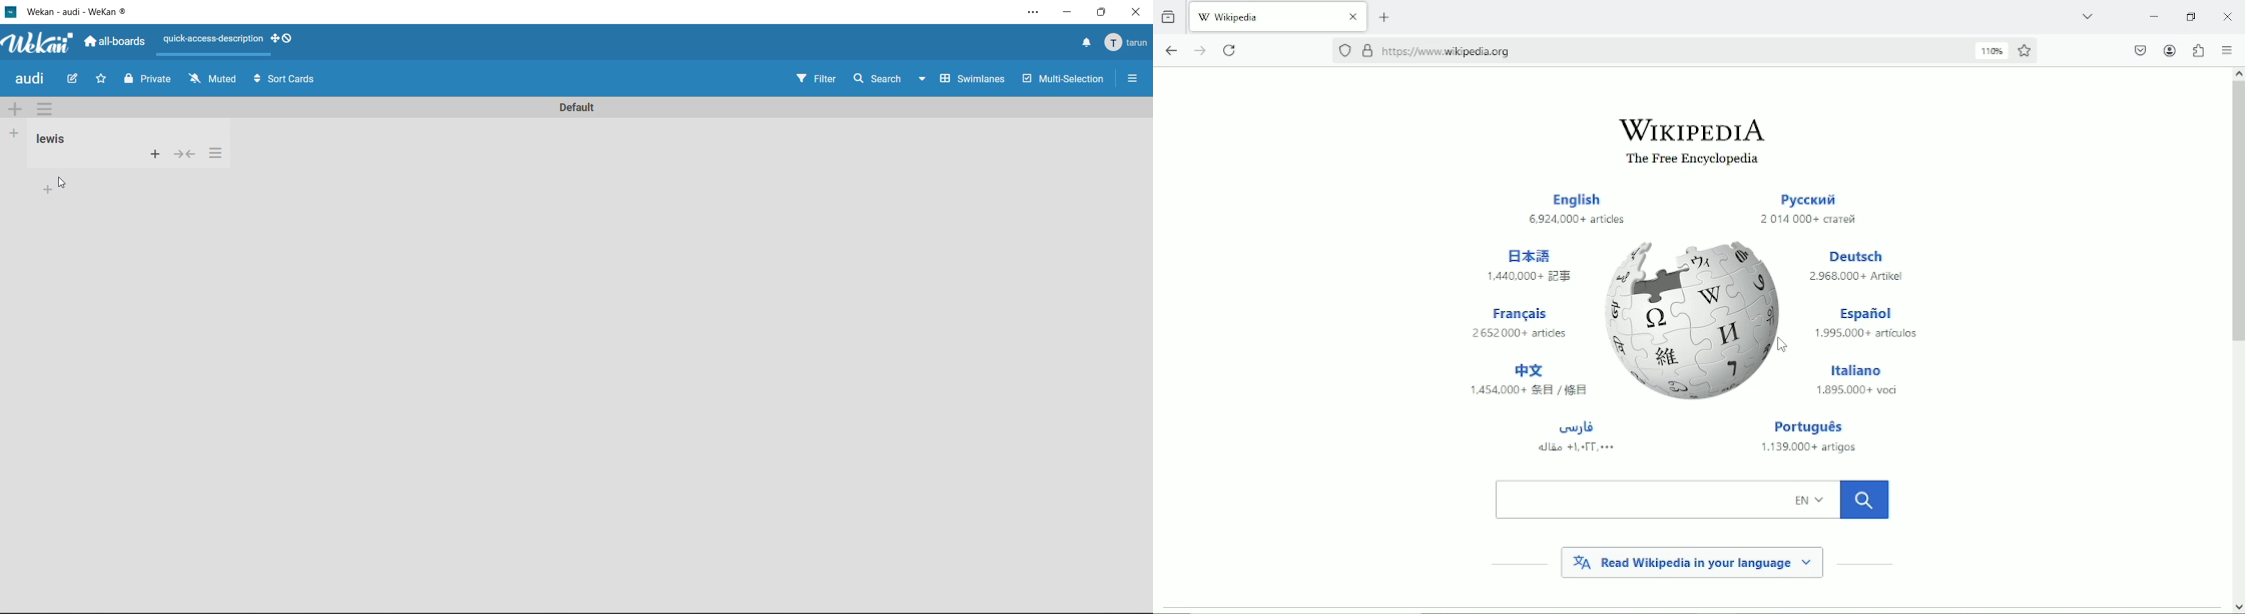 The image size is (2268, 616). Describe the element at coordinates (1279, 15) in the screenshot. I see `Current tab` at that location.